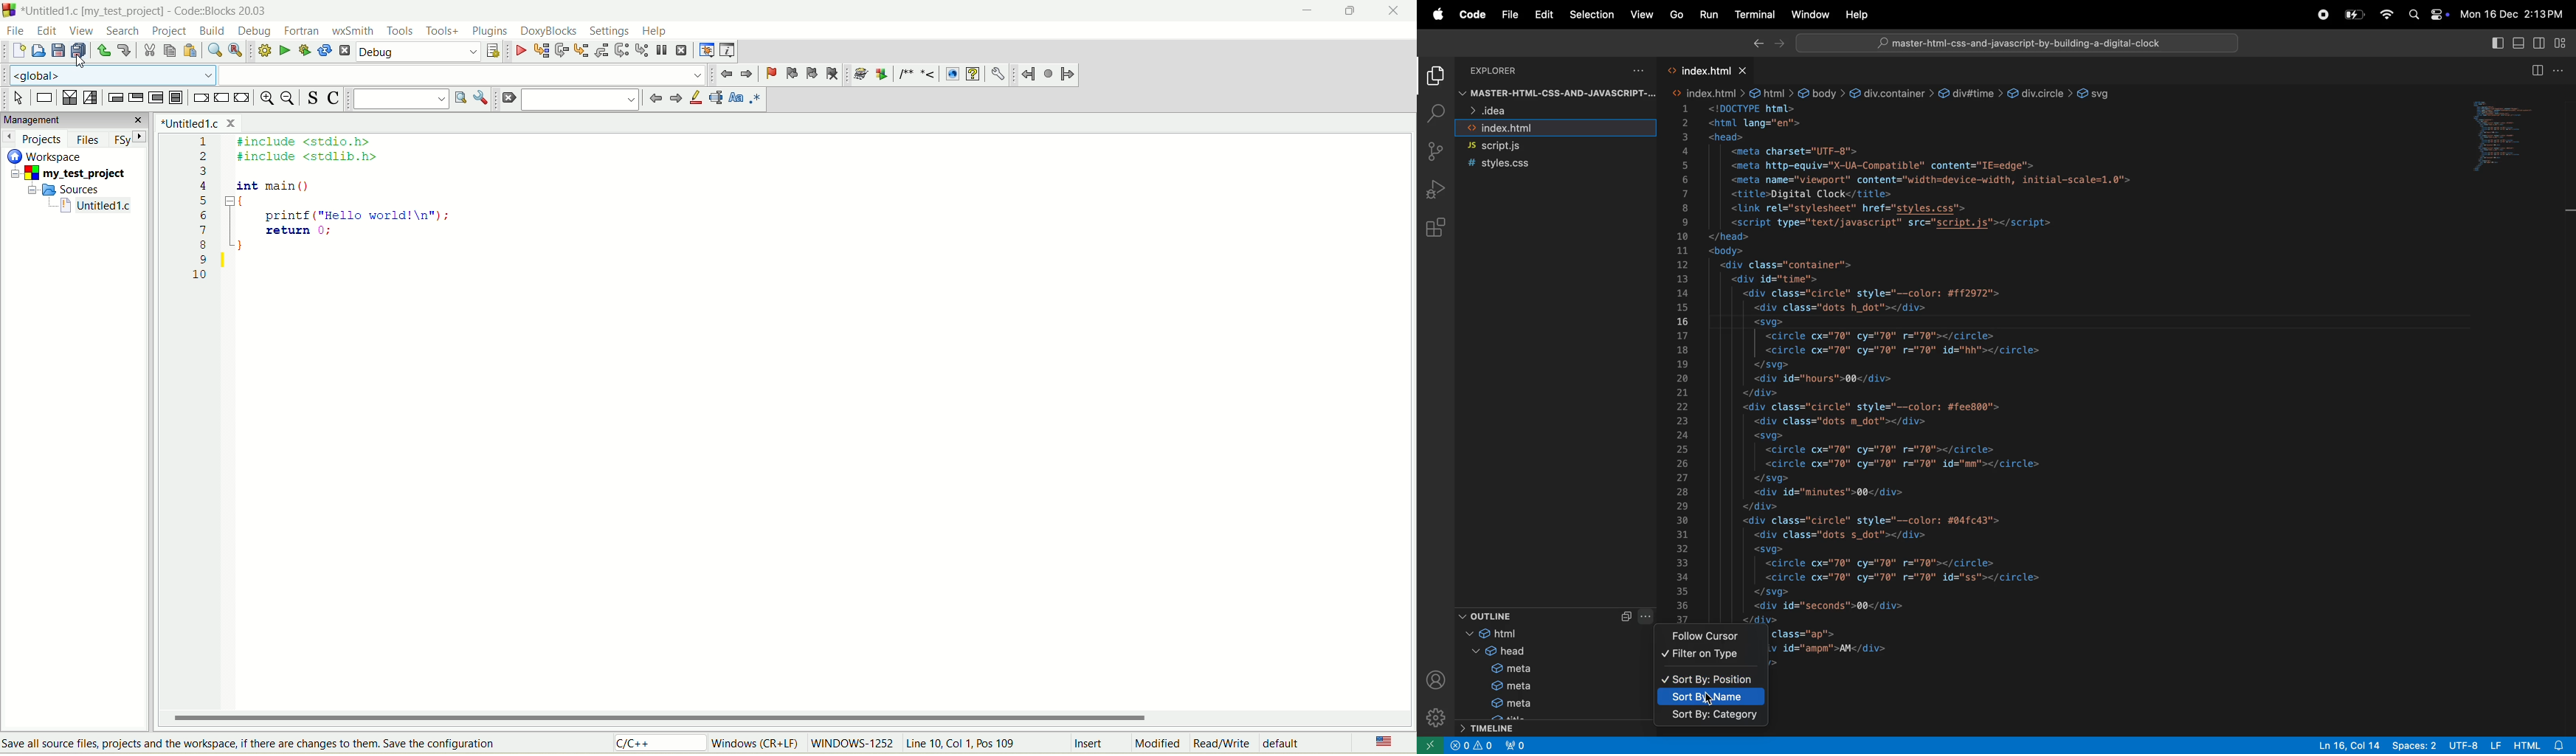 This screenshot has width=2576, height=756. I want to click on maximize, so click(1351, 11).